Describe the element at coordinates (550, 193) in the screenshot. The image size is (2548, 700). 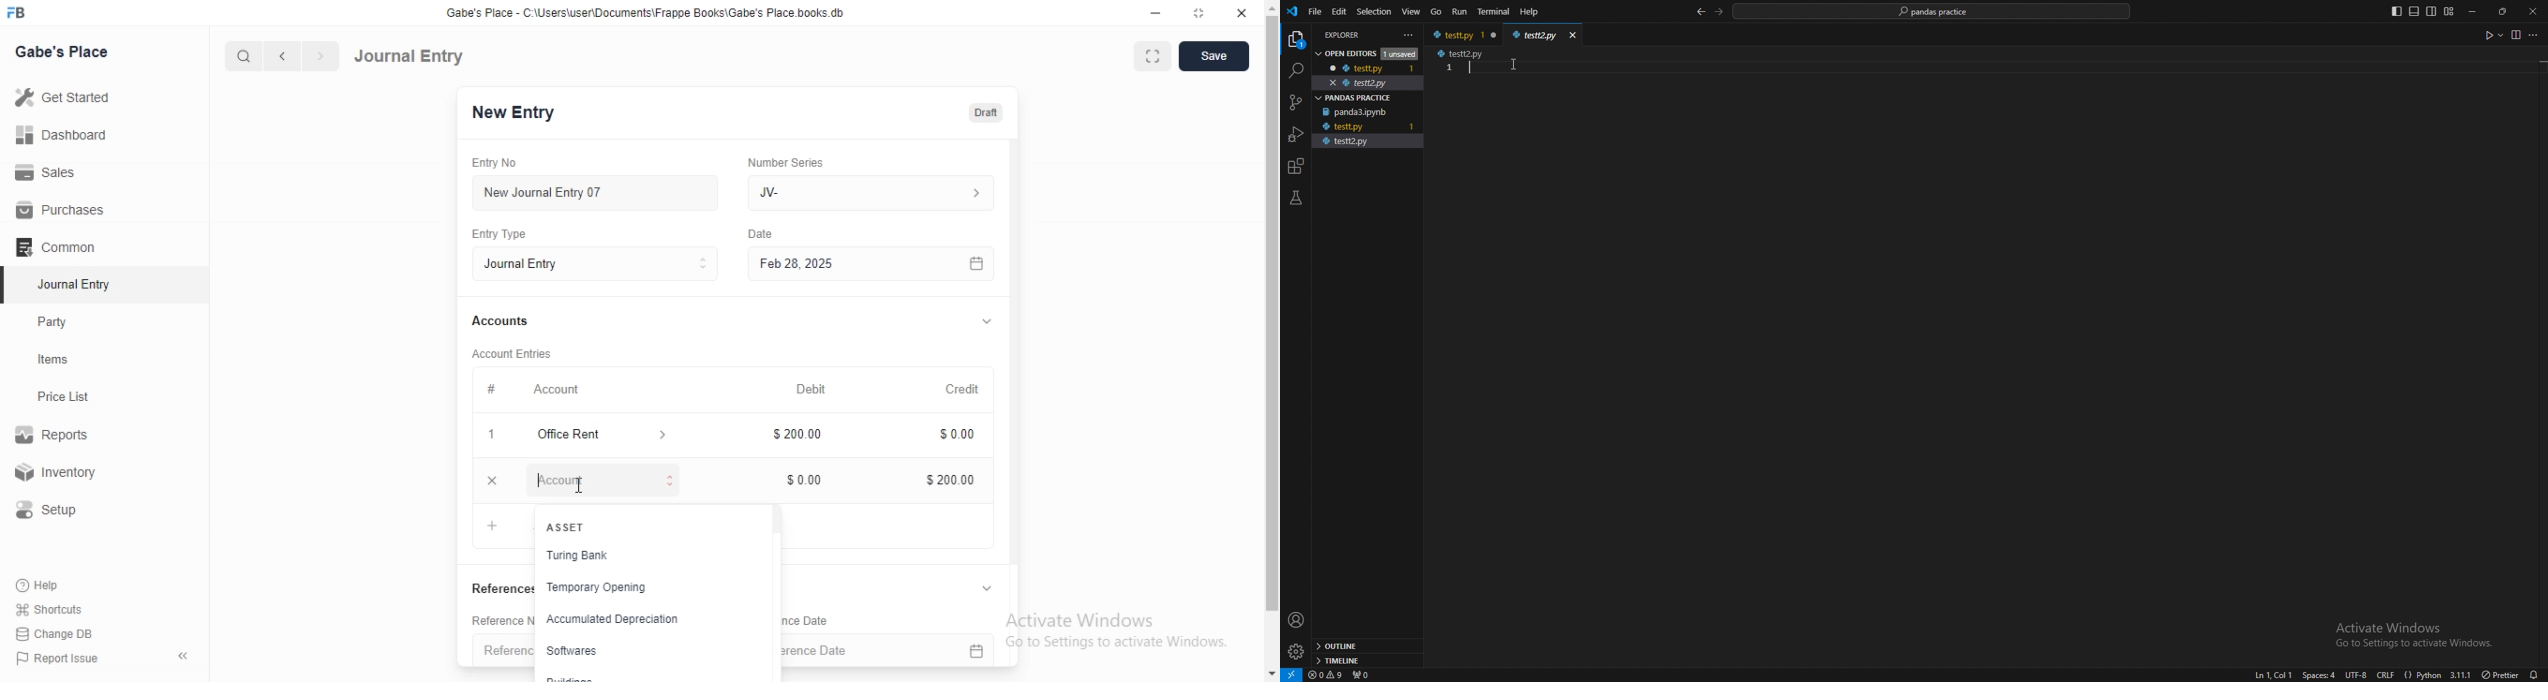
I see `New Journal Entry 07` at that location.